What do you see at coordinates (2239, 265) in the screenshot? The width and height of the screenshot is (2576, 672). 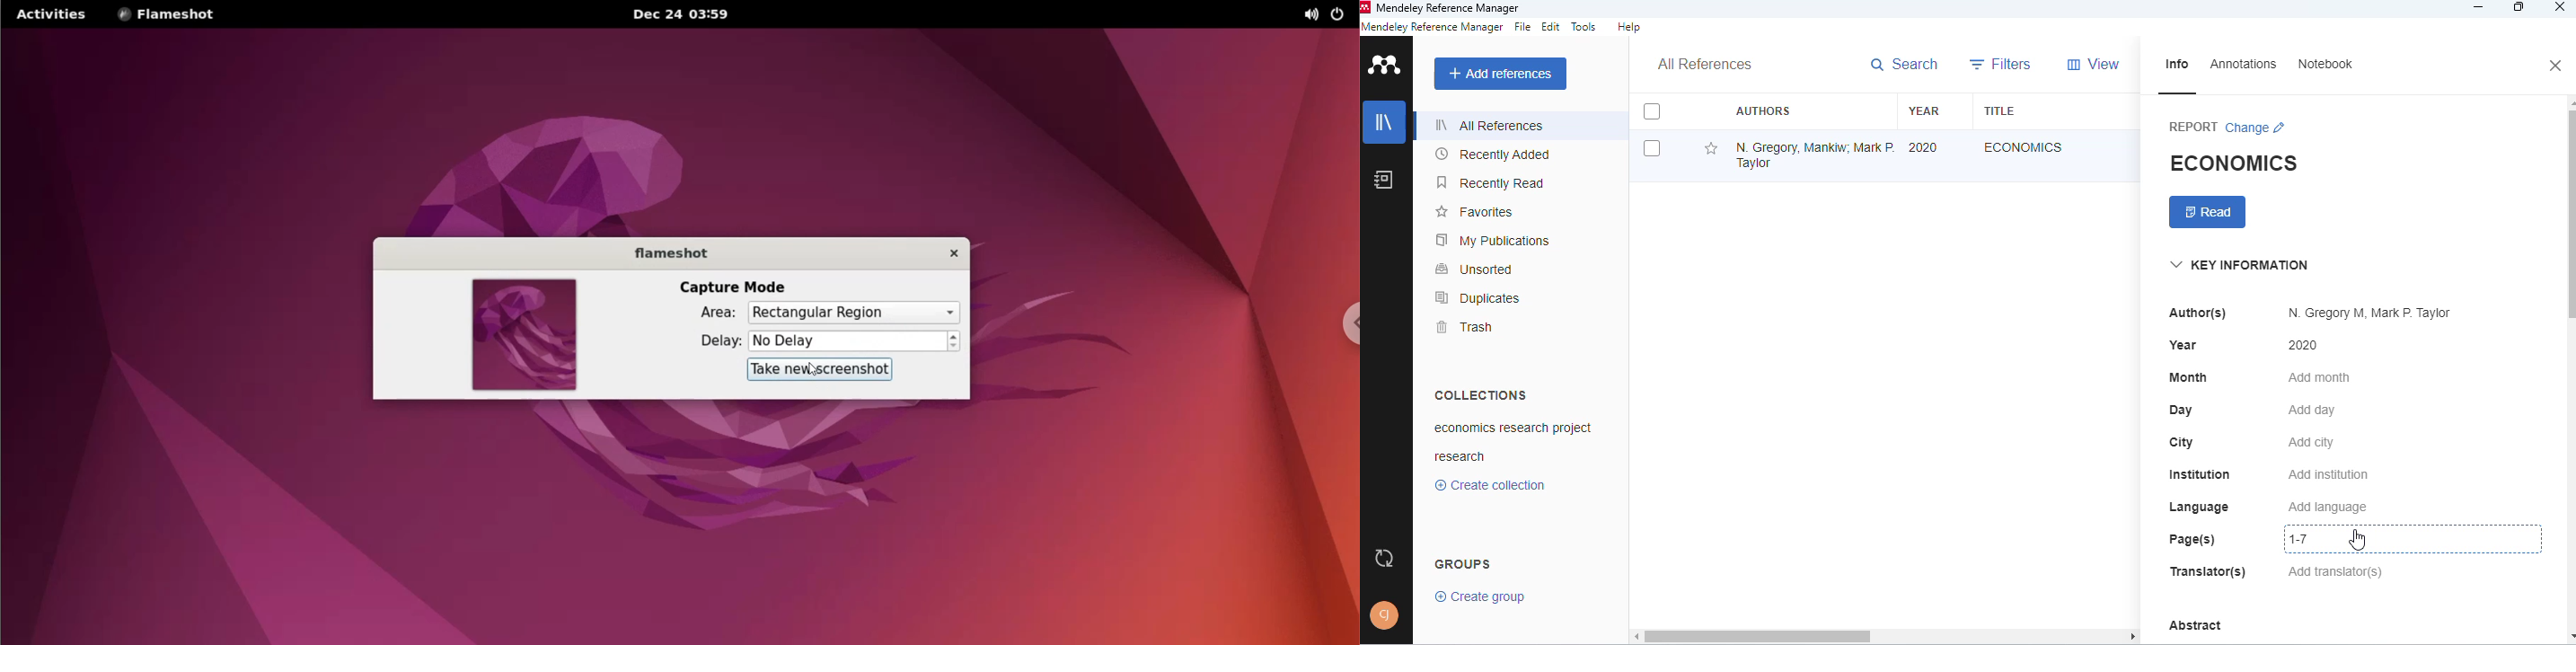 I see `key information` at bounding box center [2239, 265].